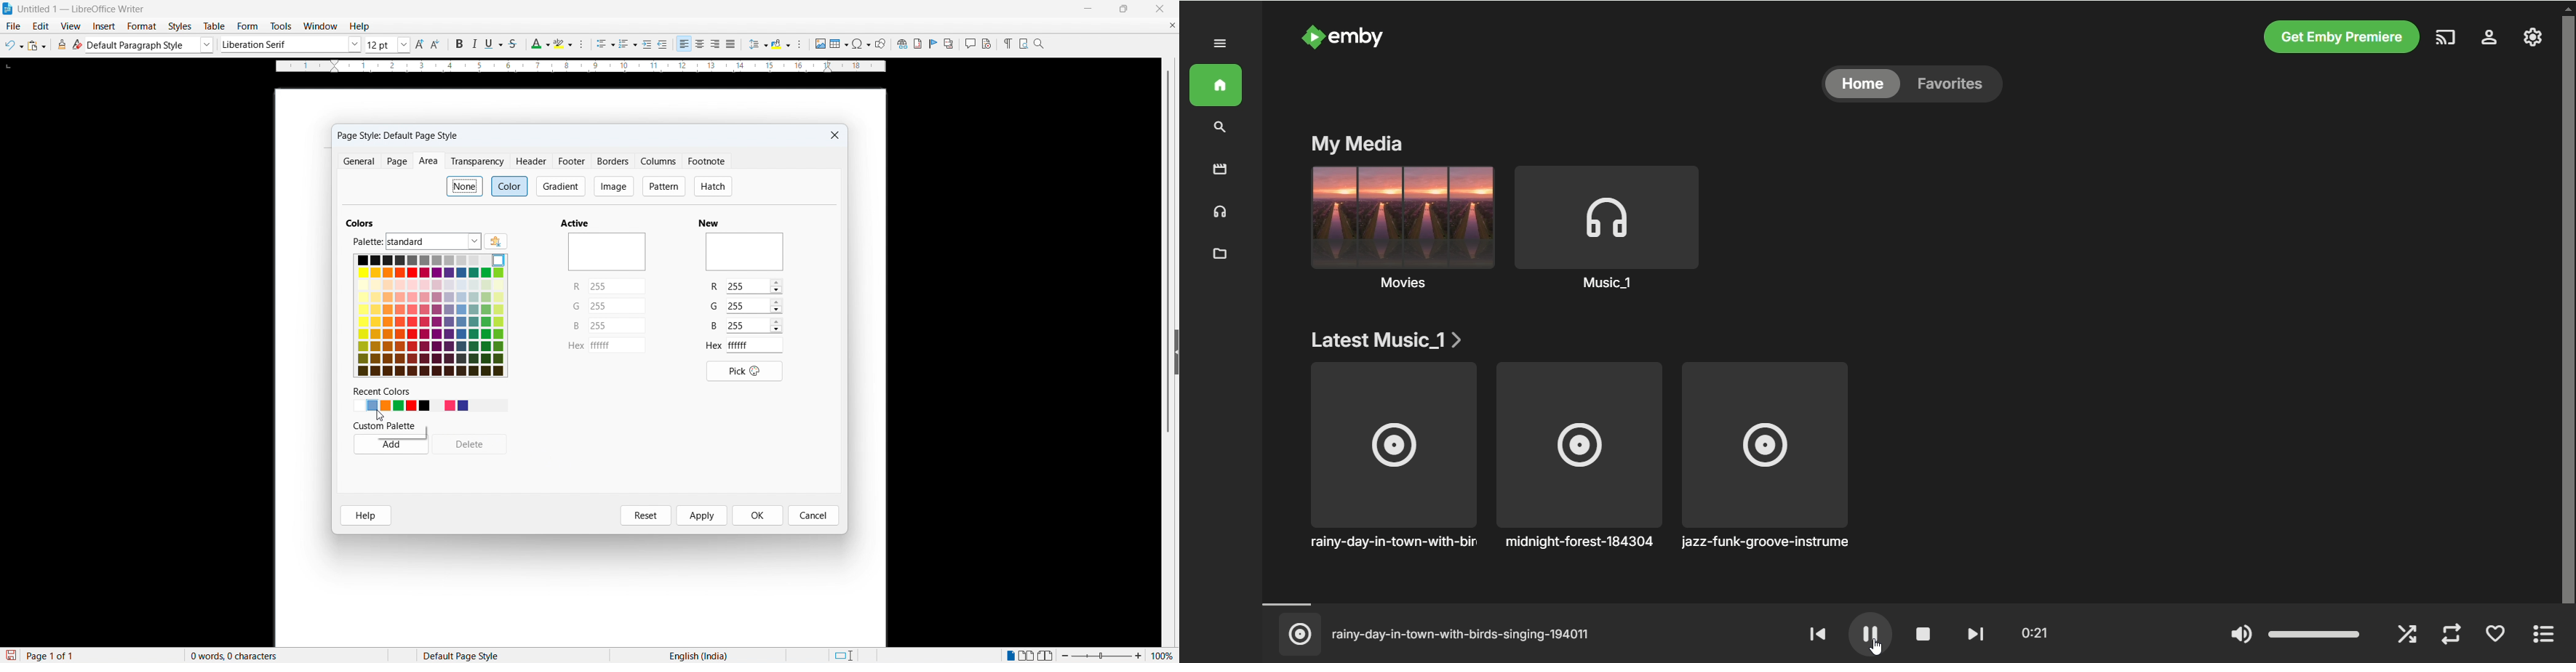  Describe the element at coordinates (1220, 254) in the screenshot. I see `folder` at that location.